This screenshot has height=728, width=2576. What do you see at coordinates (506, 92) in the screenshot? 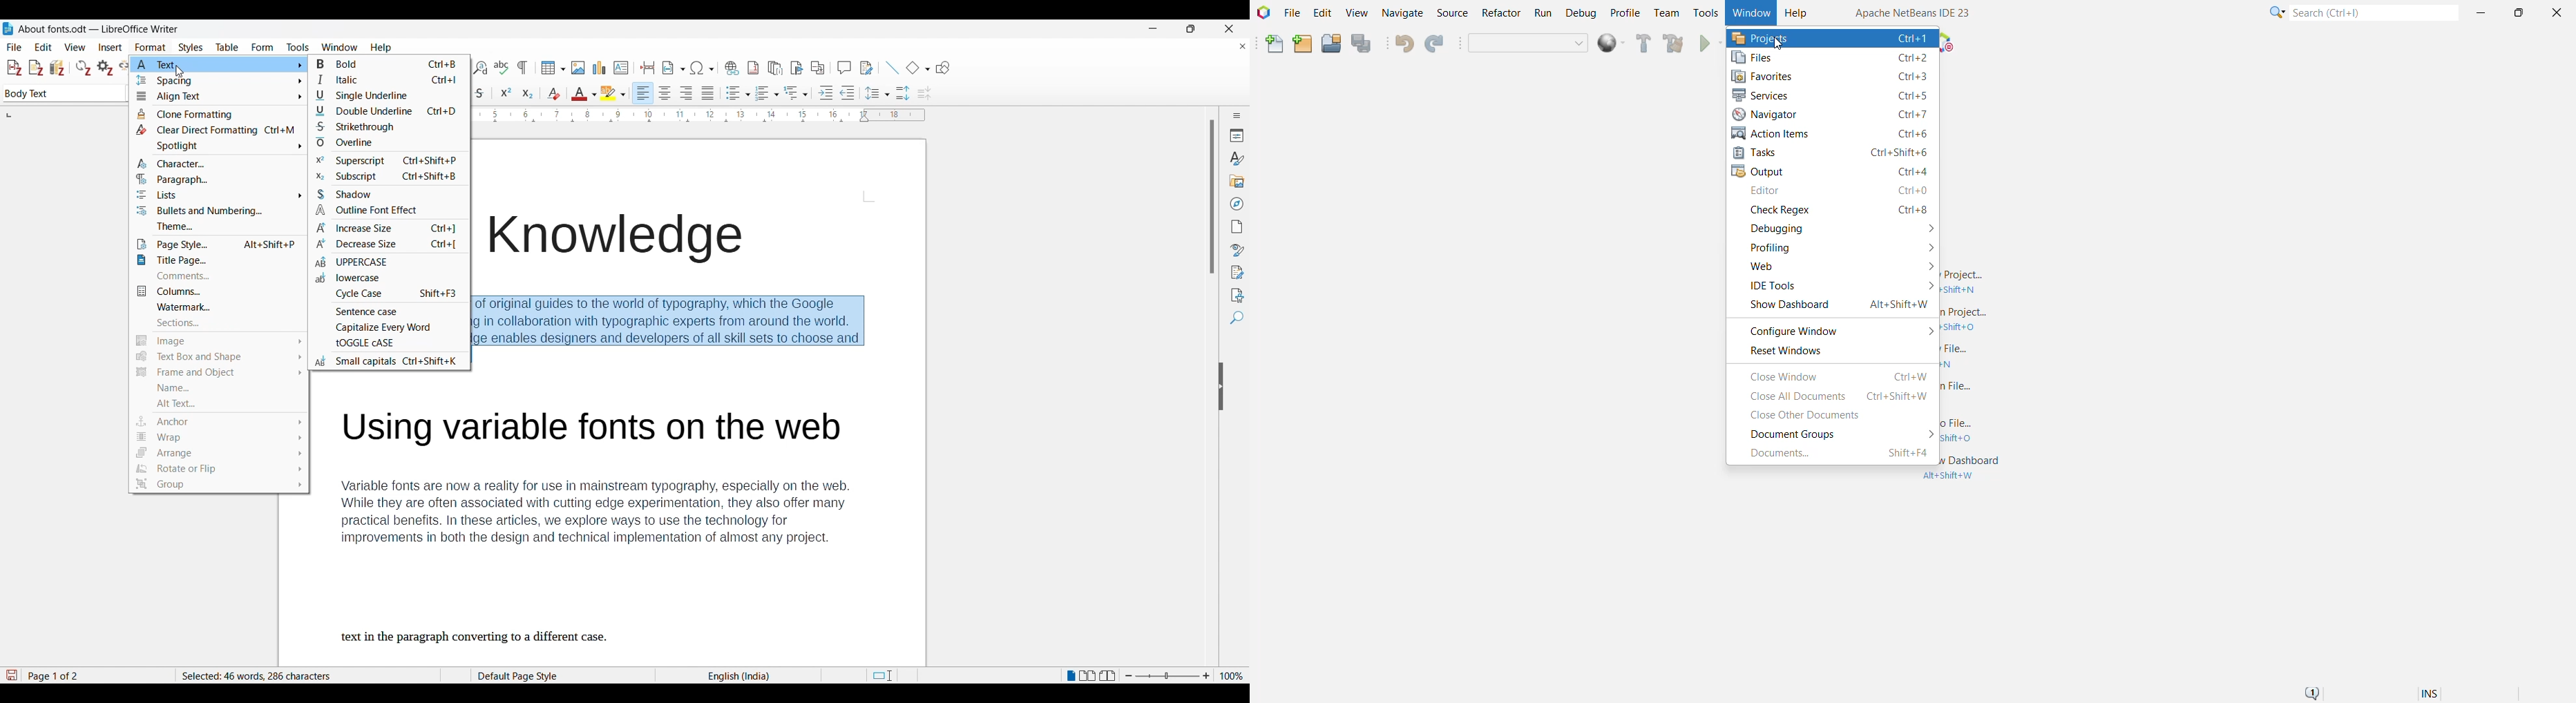
I see `Superscript` at bounding box center [506, 92].